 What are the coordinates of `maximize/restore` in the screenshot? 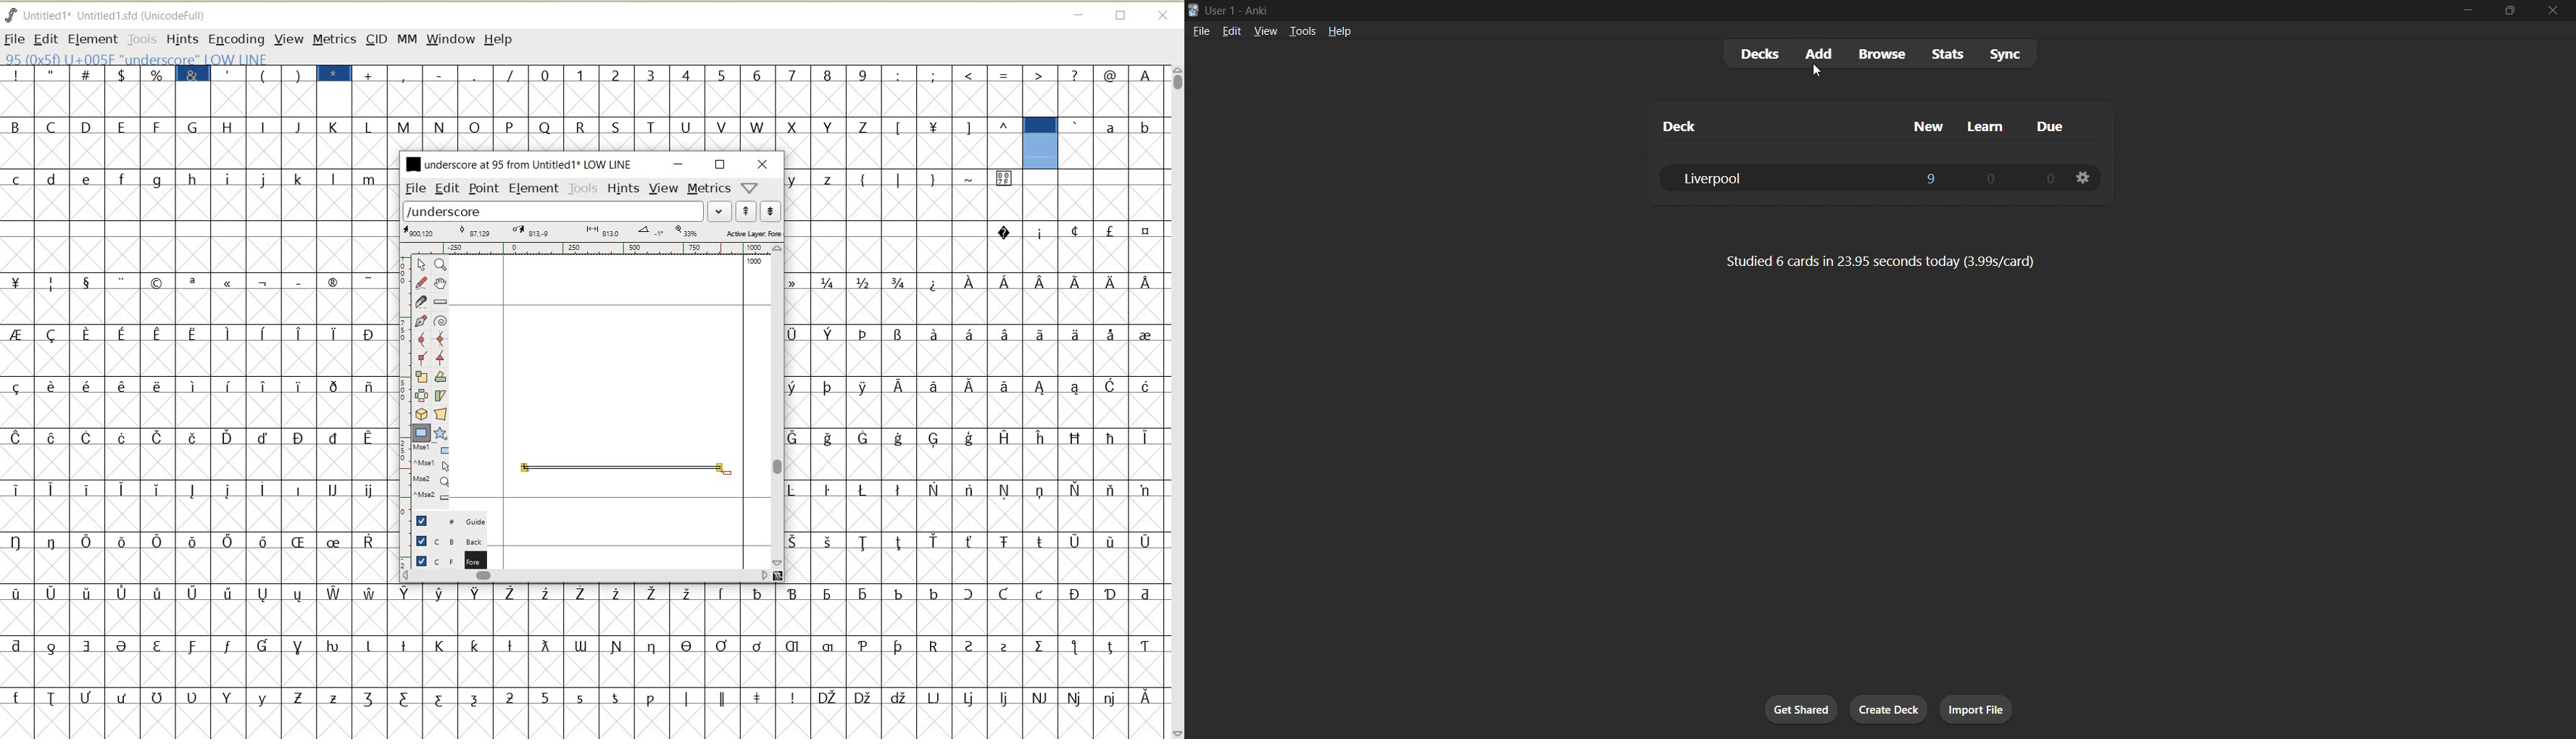 It's located at (2508, 9).